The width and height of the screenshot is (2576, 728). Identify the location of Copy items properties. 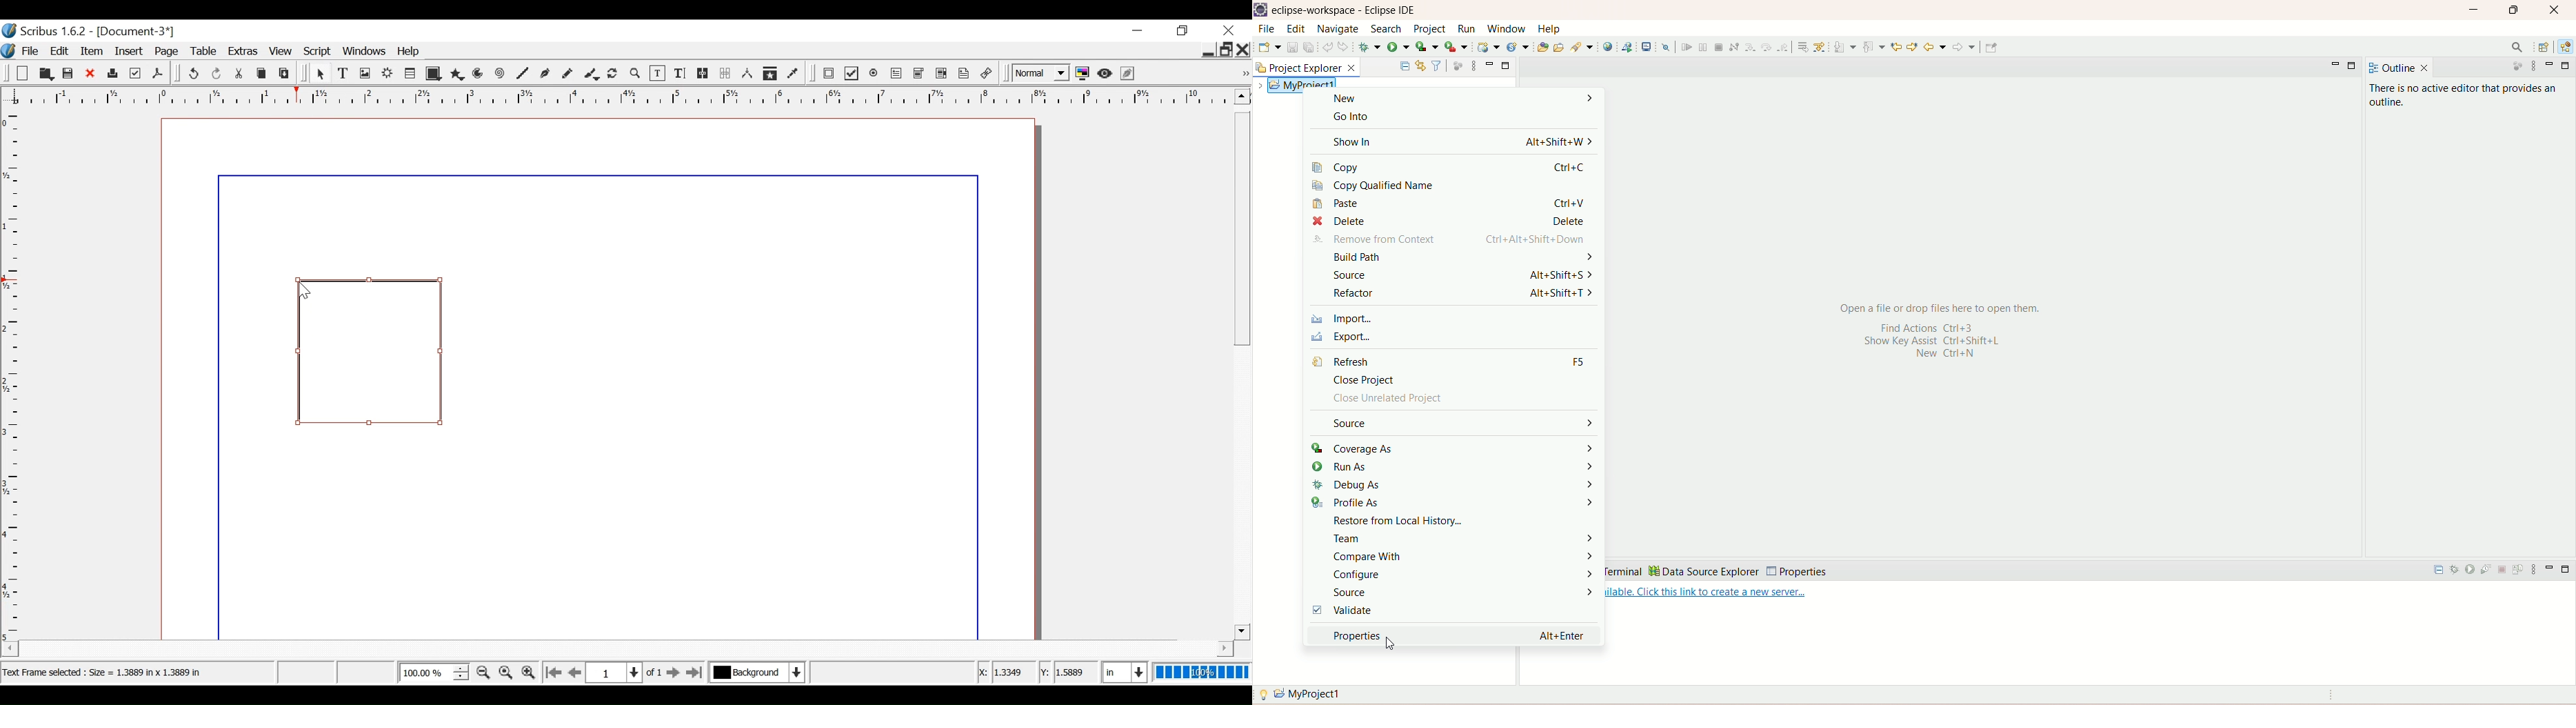
(770, 74).